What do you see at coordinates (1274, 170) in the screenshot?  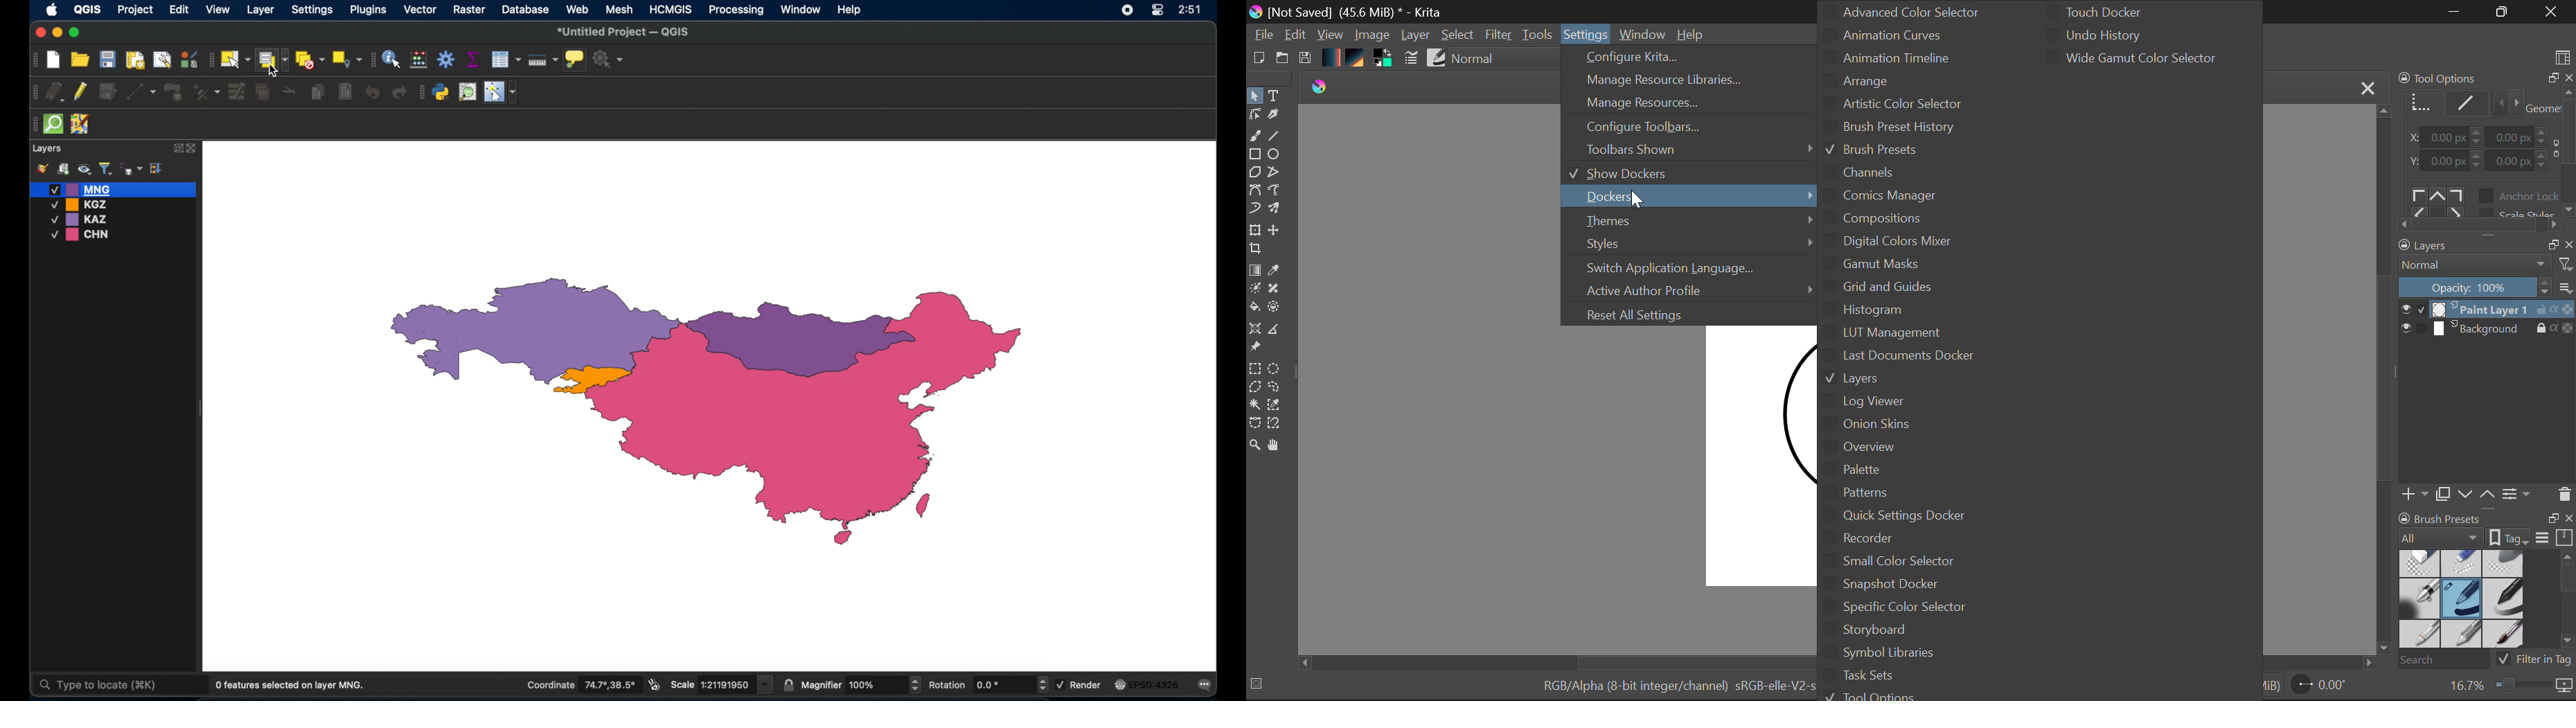 I see `Polyline` at bounding box center [1274, 170].